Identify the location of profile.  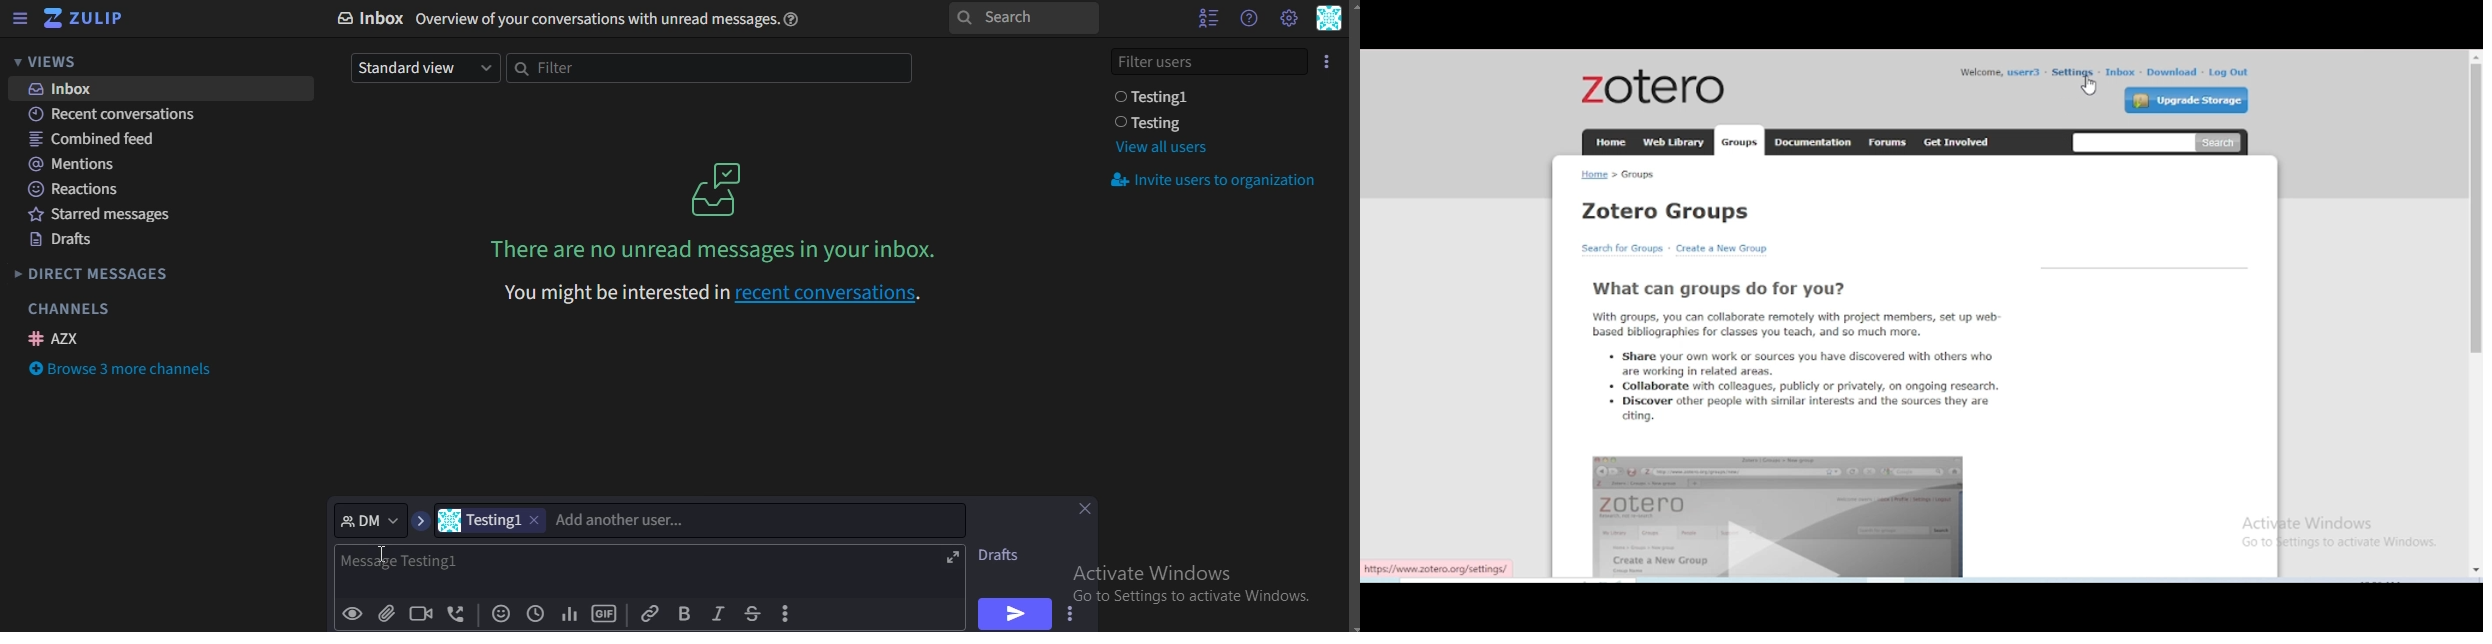
(2025, 72).